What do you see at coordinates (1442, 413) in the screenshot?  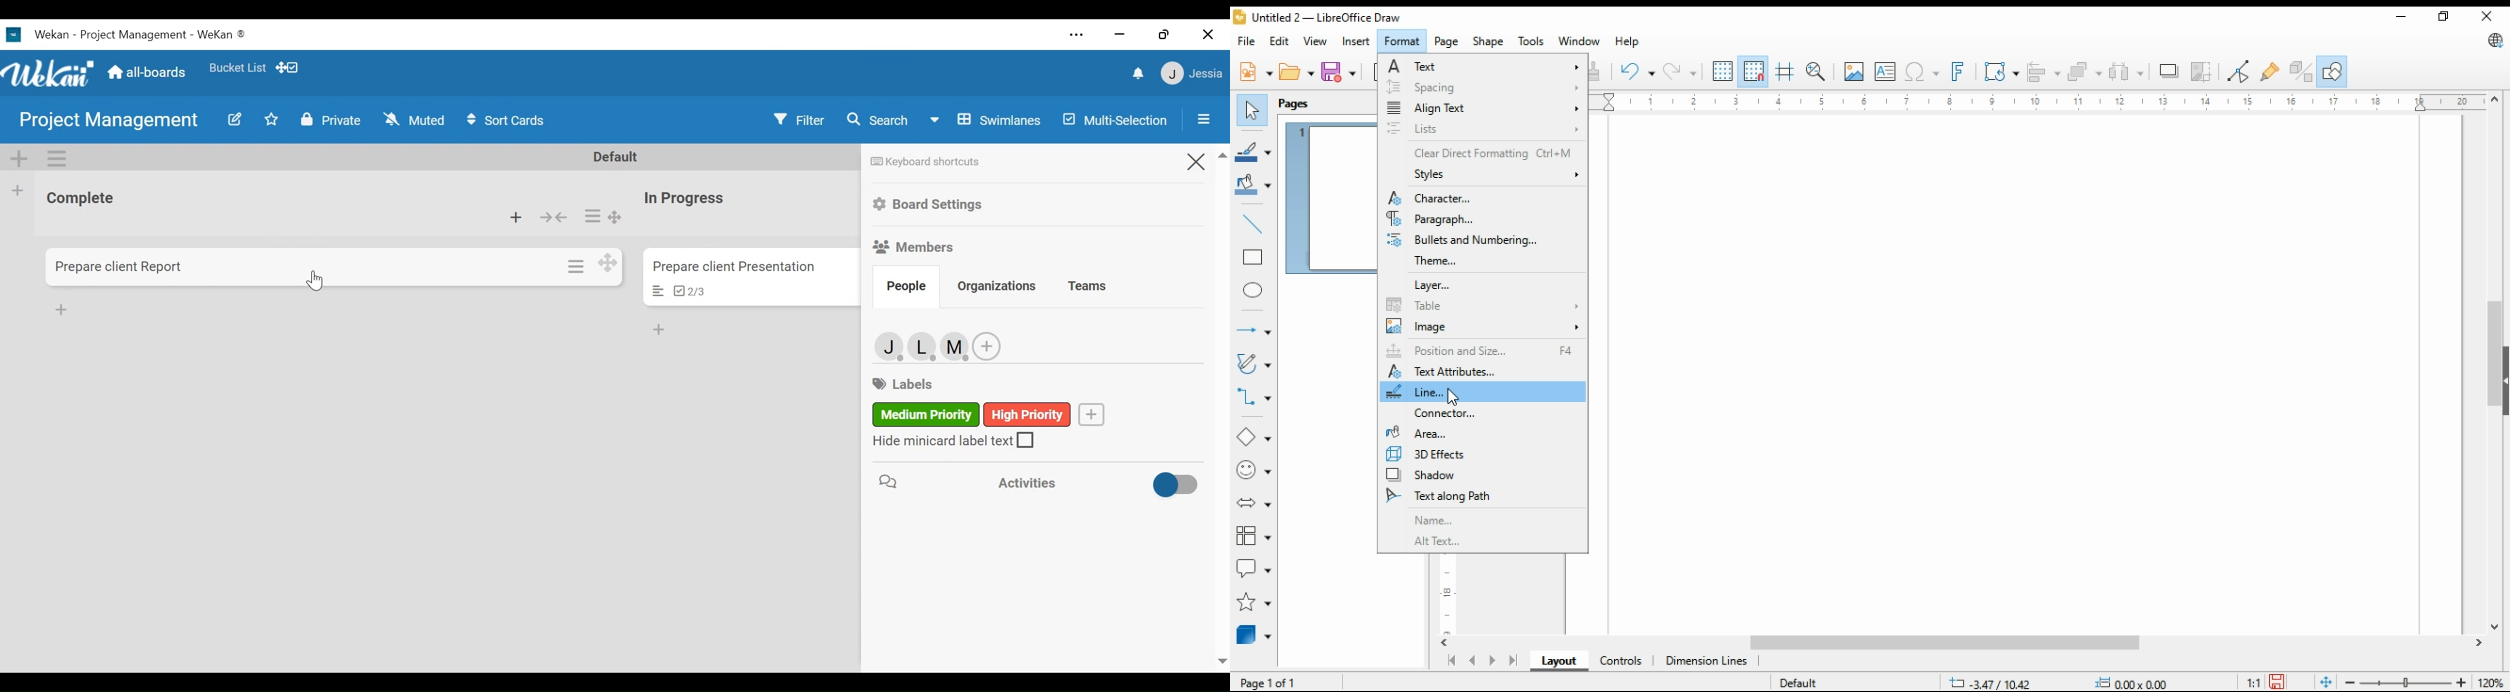 I see `connector` at bounding box center [1442, 413].